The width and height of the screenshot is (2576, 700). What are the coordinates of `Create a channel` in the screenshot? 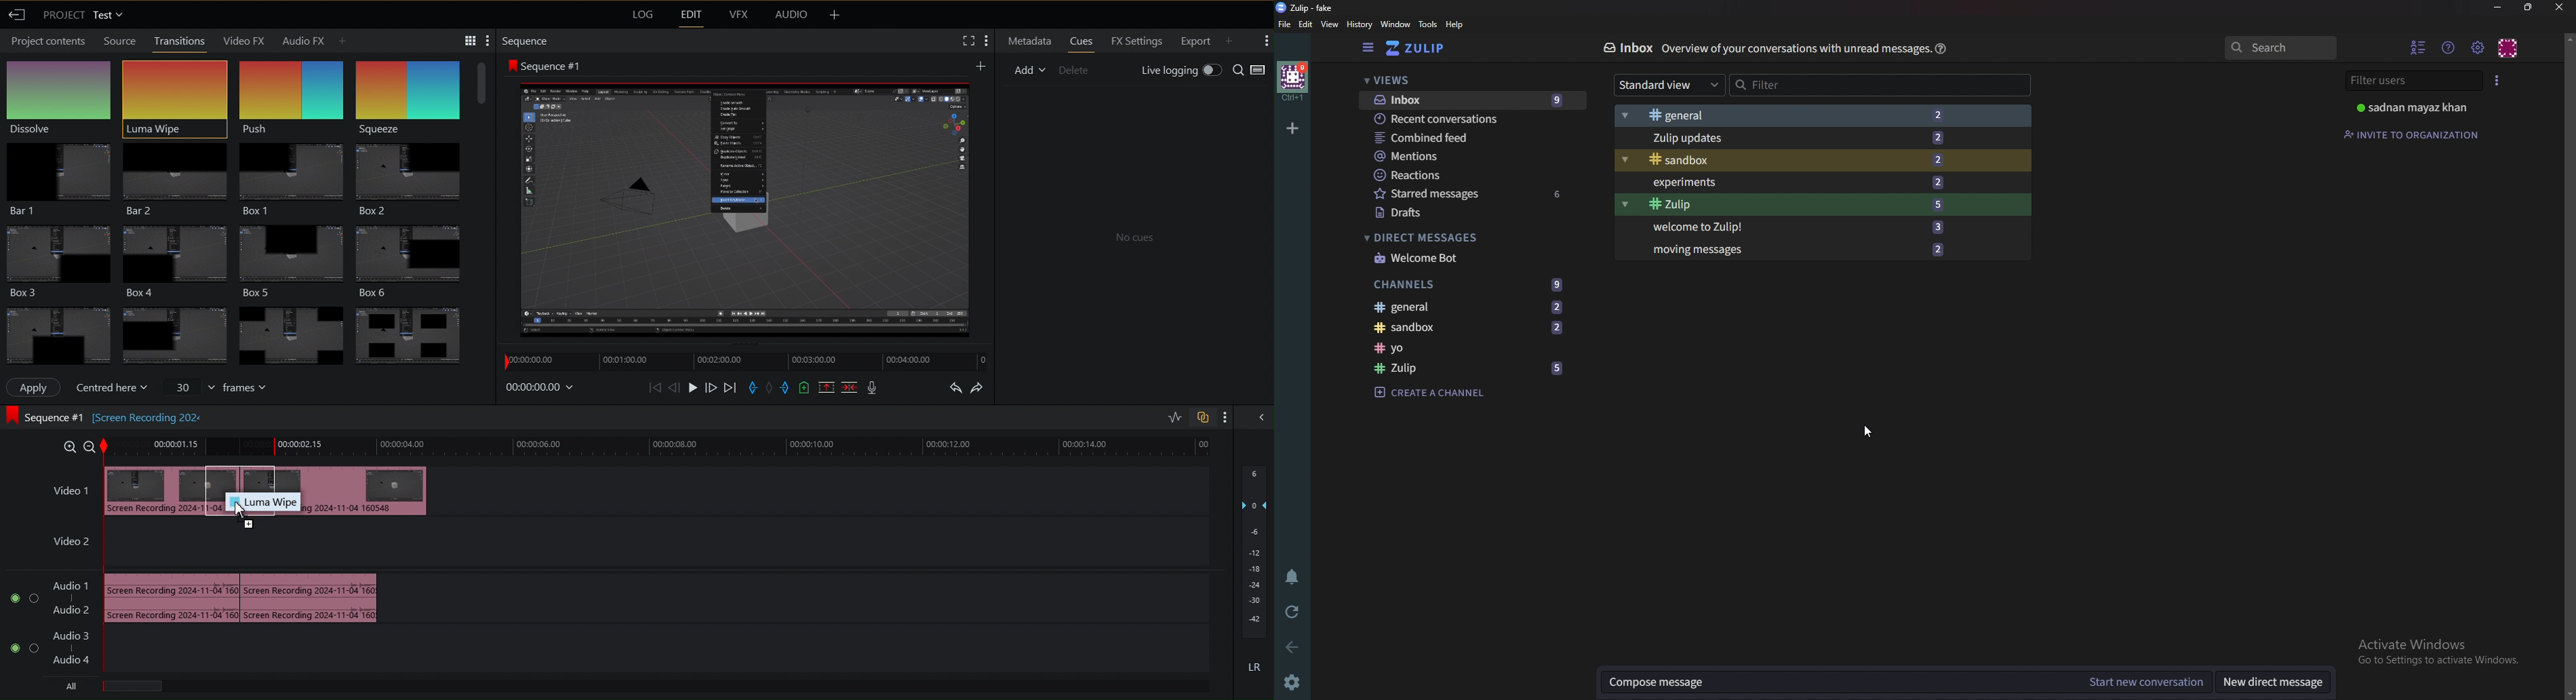 It's located at (1454, 391).